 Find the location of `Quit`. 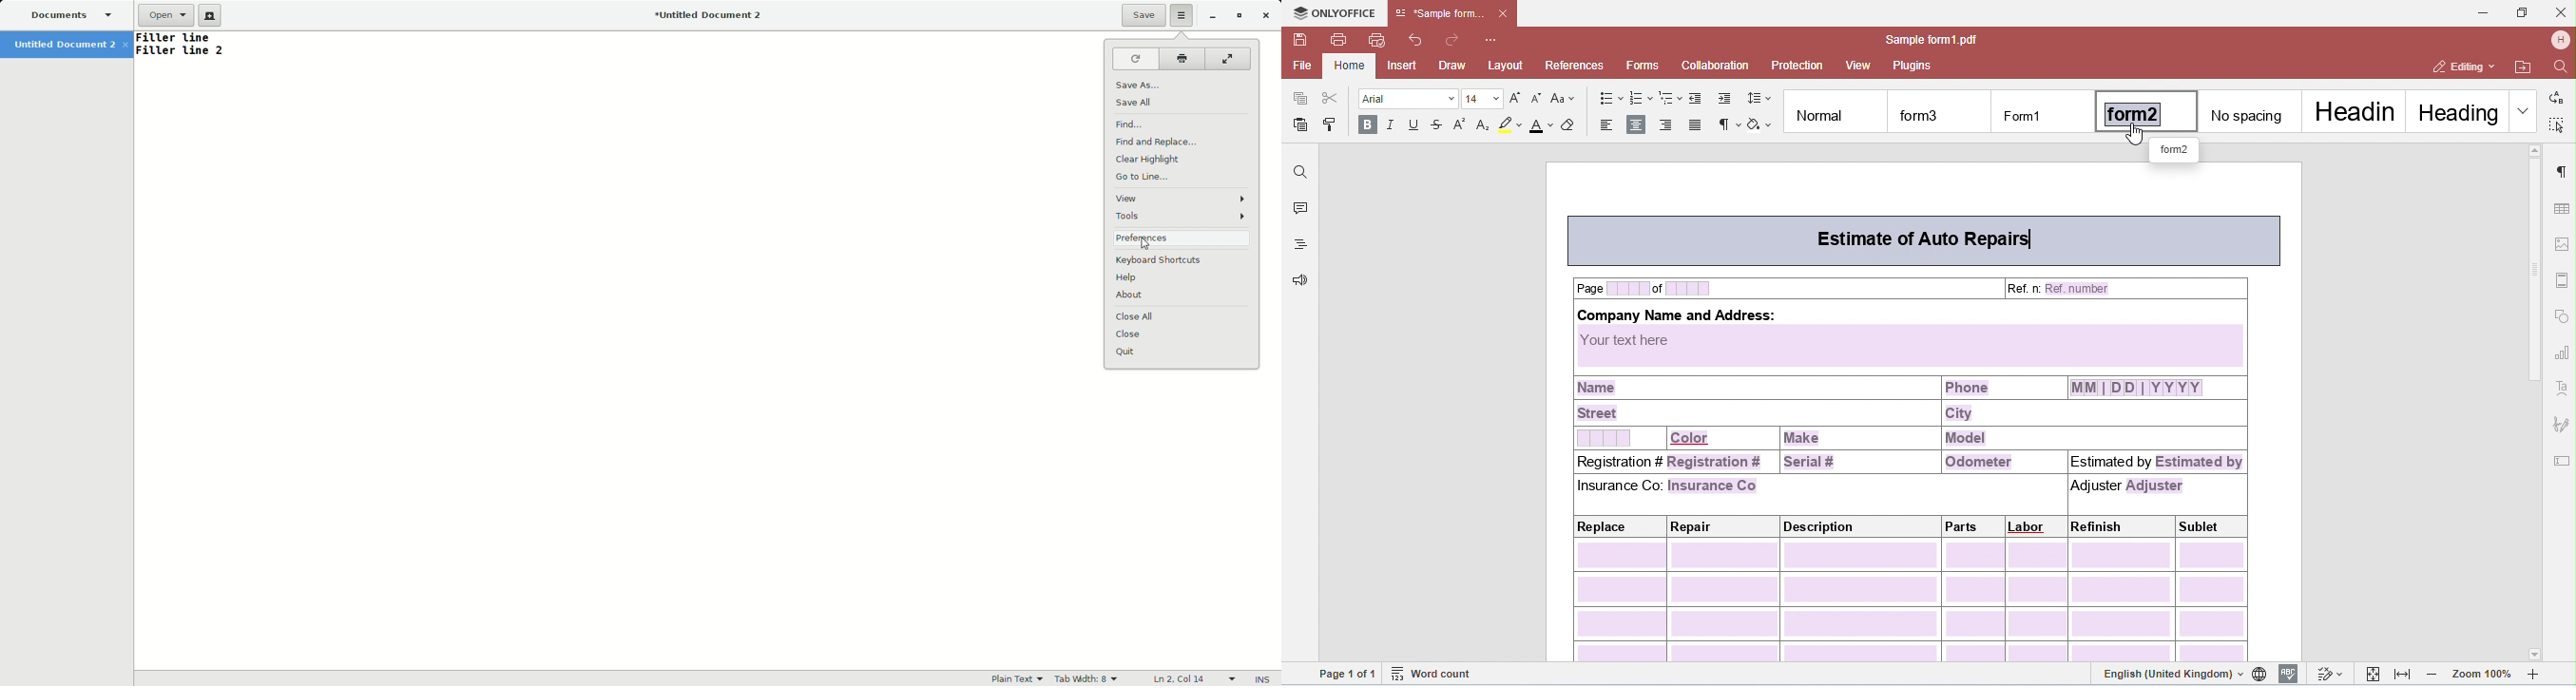

Quit is located at coordinates (1182, 353).